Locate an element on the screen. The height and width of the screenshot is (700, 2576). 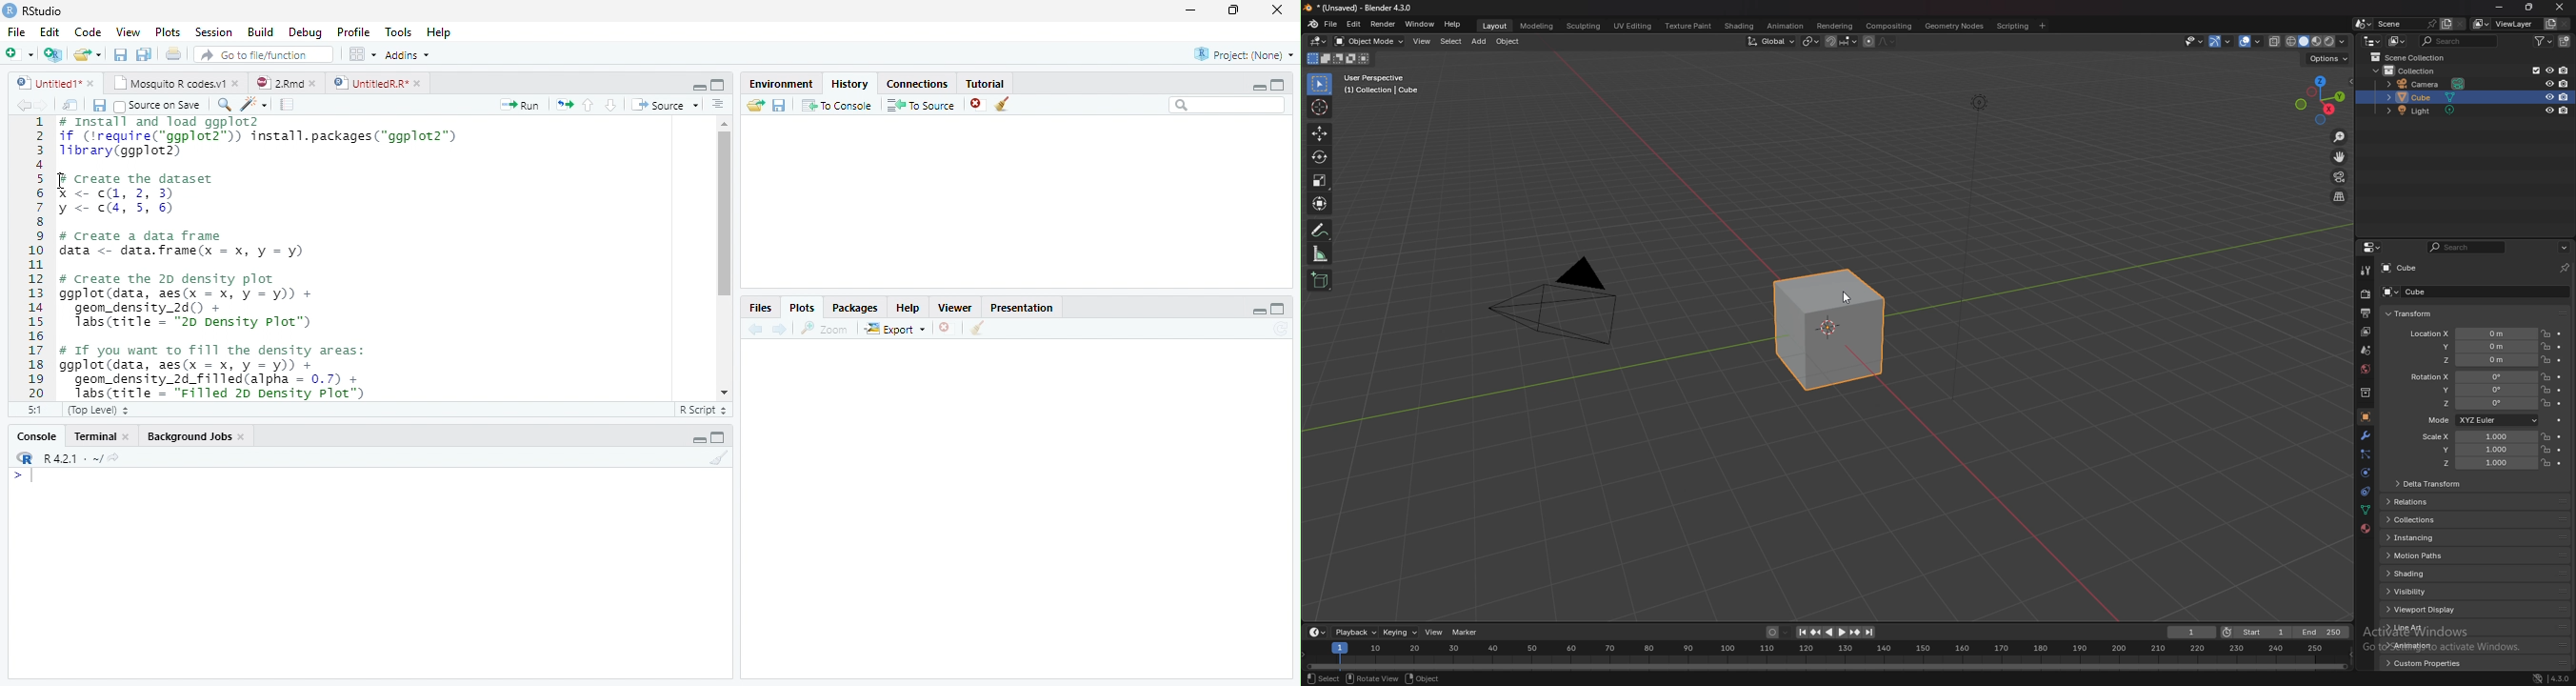
selectibility and visibility is located at coordinates (2194, 41).